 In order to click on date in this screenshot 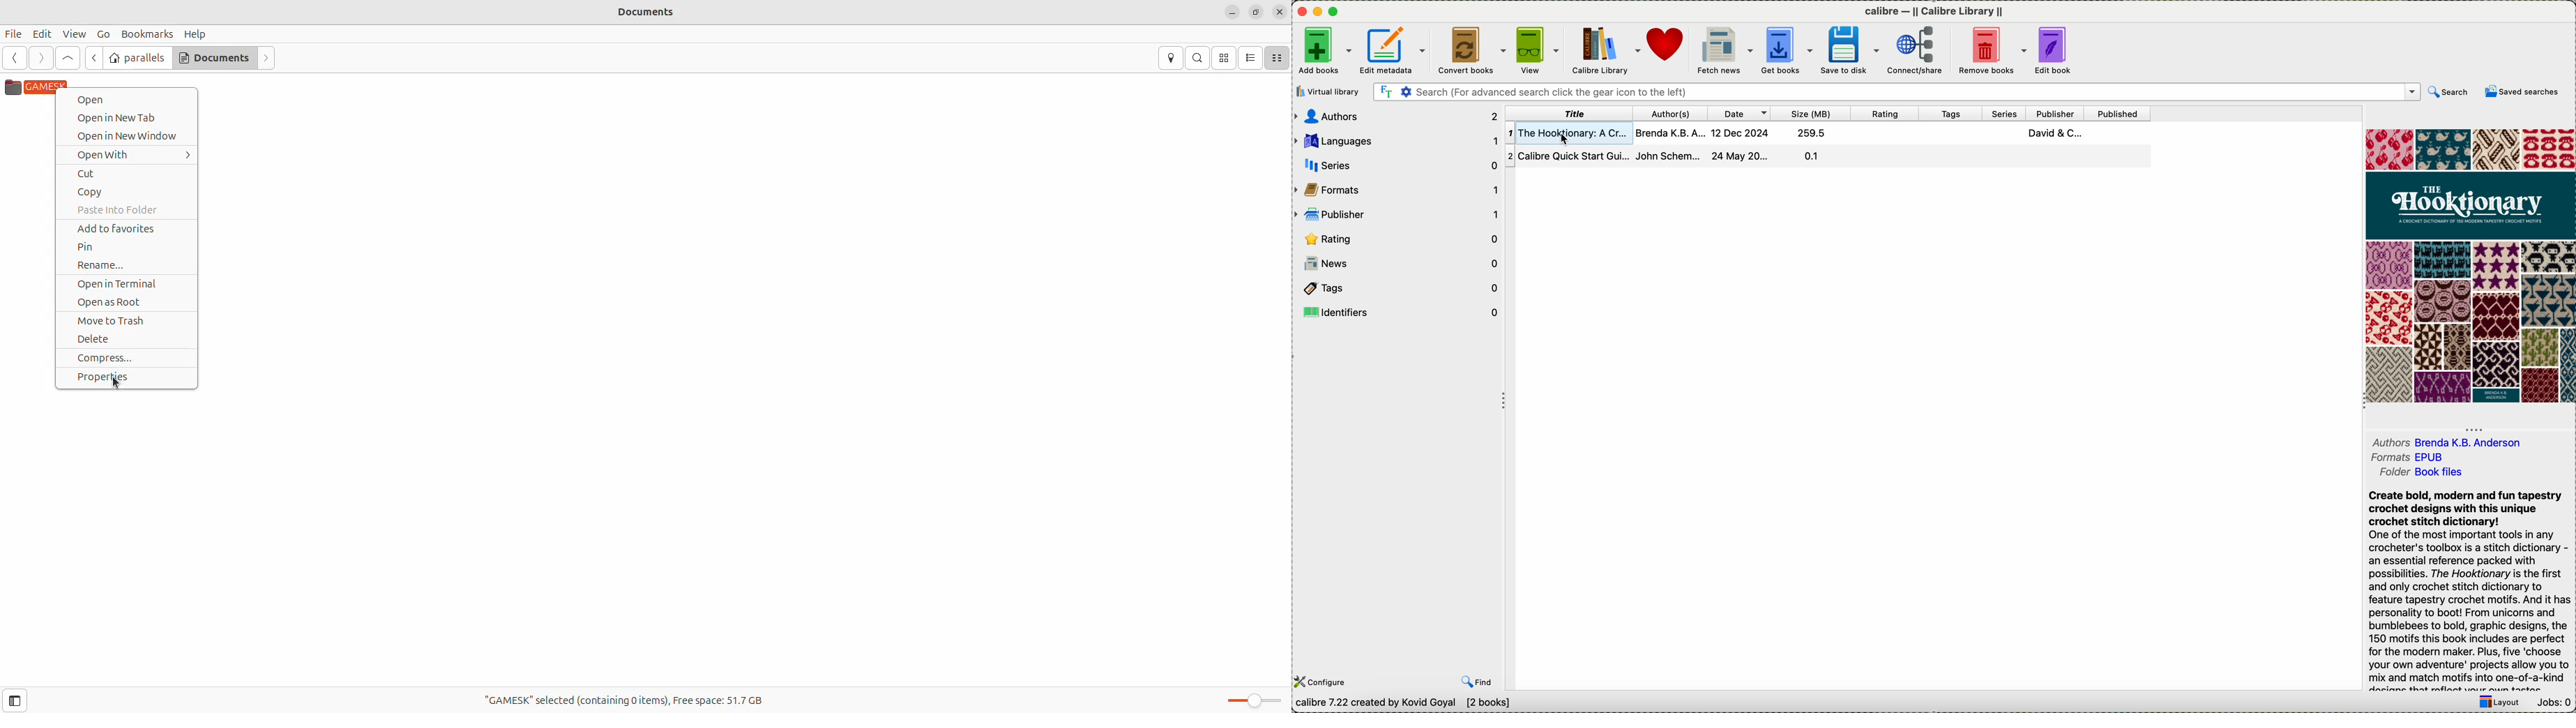, I will do `click(1740, 113)`.